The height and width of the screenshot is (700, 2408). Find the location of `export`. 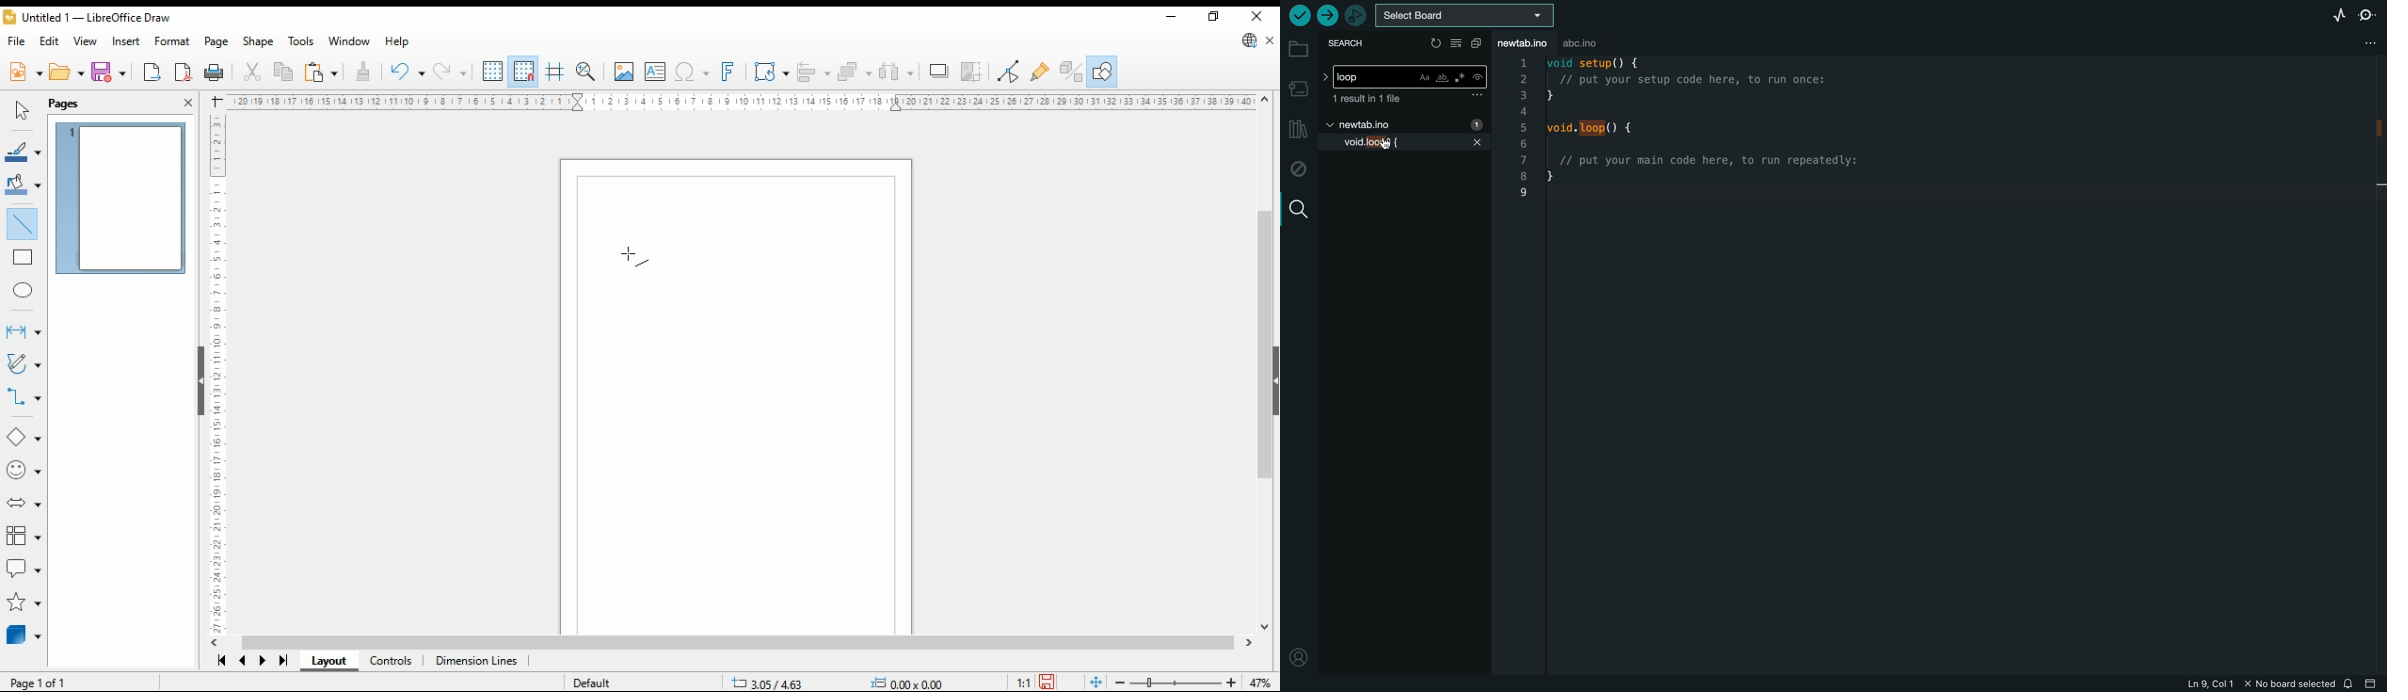

export is located at coordinates (153, 73).